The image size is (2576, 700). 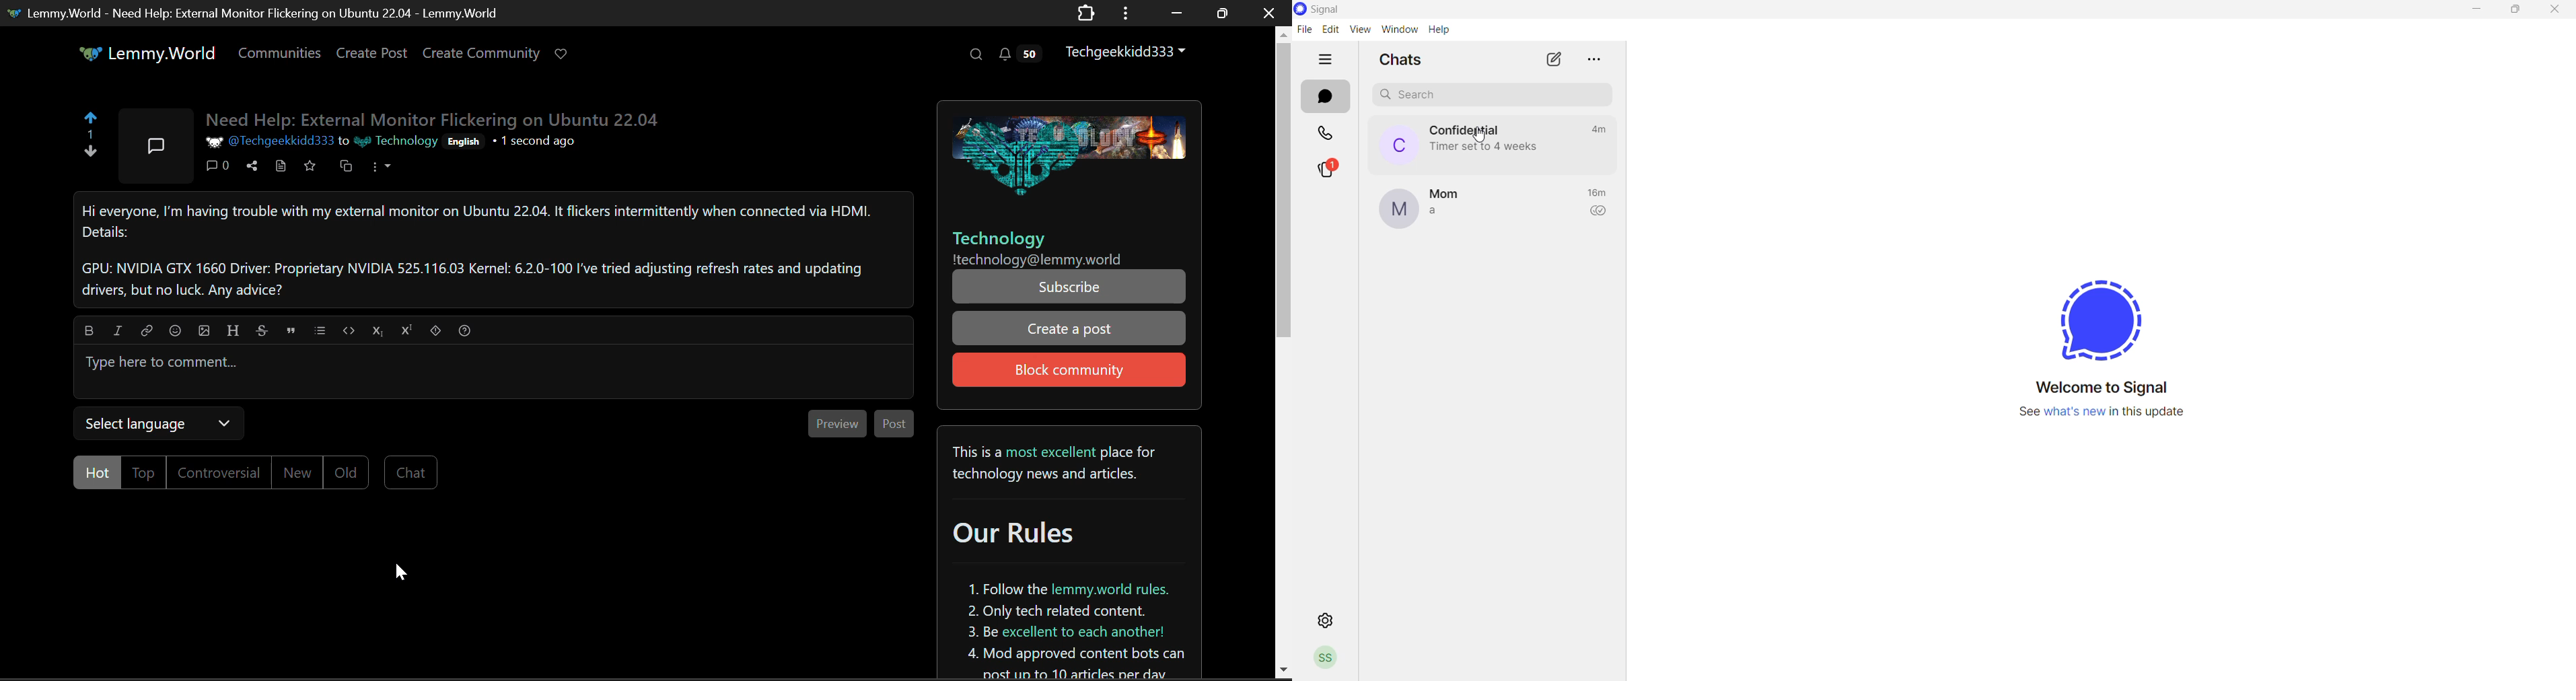 What do you see at coordinates (1329, 29) in the screenshot?
I see `edit` at bounding box center [1329, 29].